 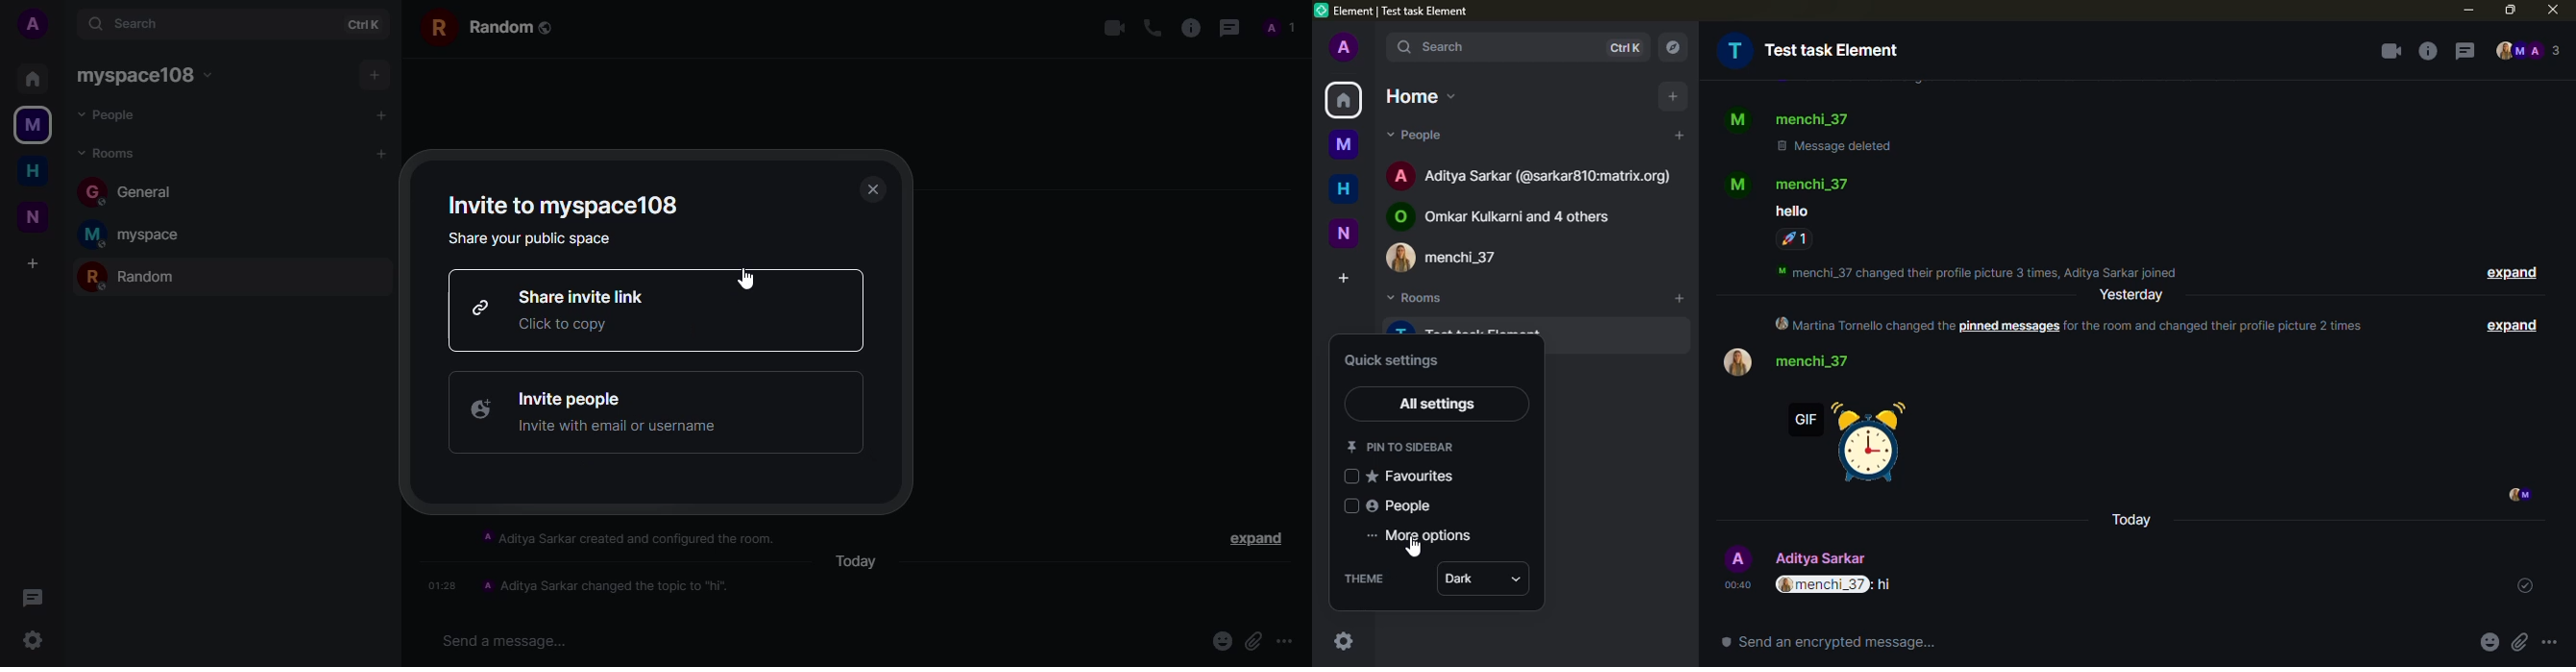 I want to click on myspace108, so click(x=152, y=76).